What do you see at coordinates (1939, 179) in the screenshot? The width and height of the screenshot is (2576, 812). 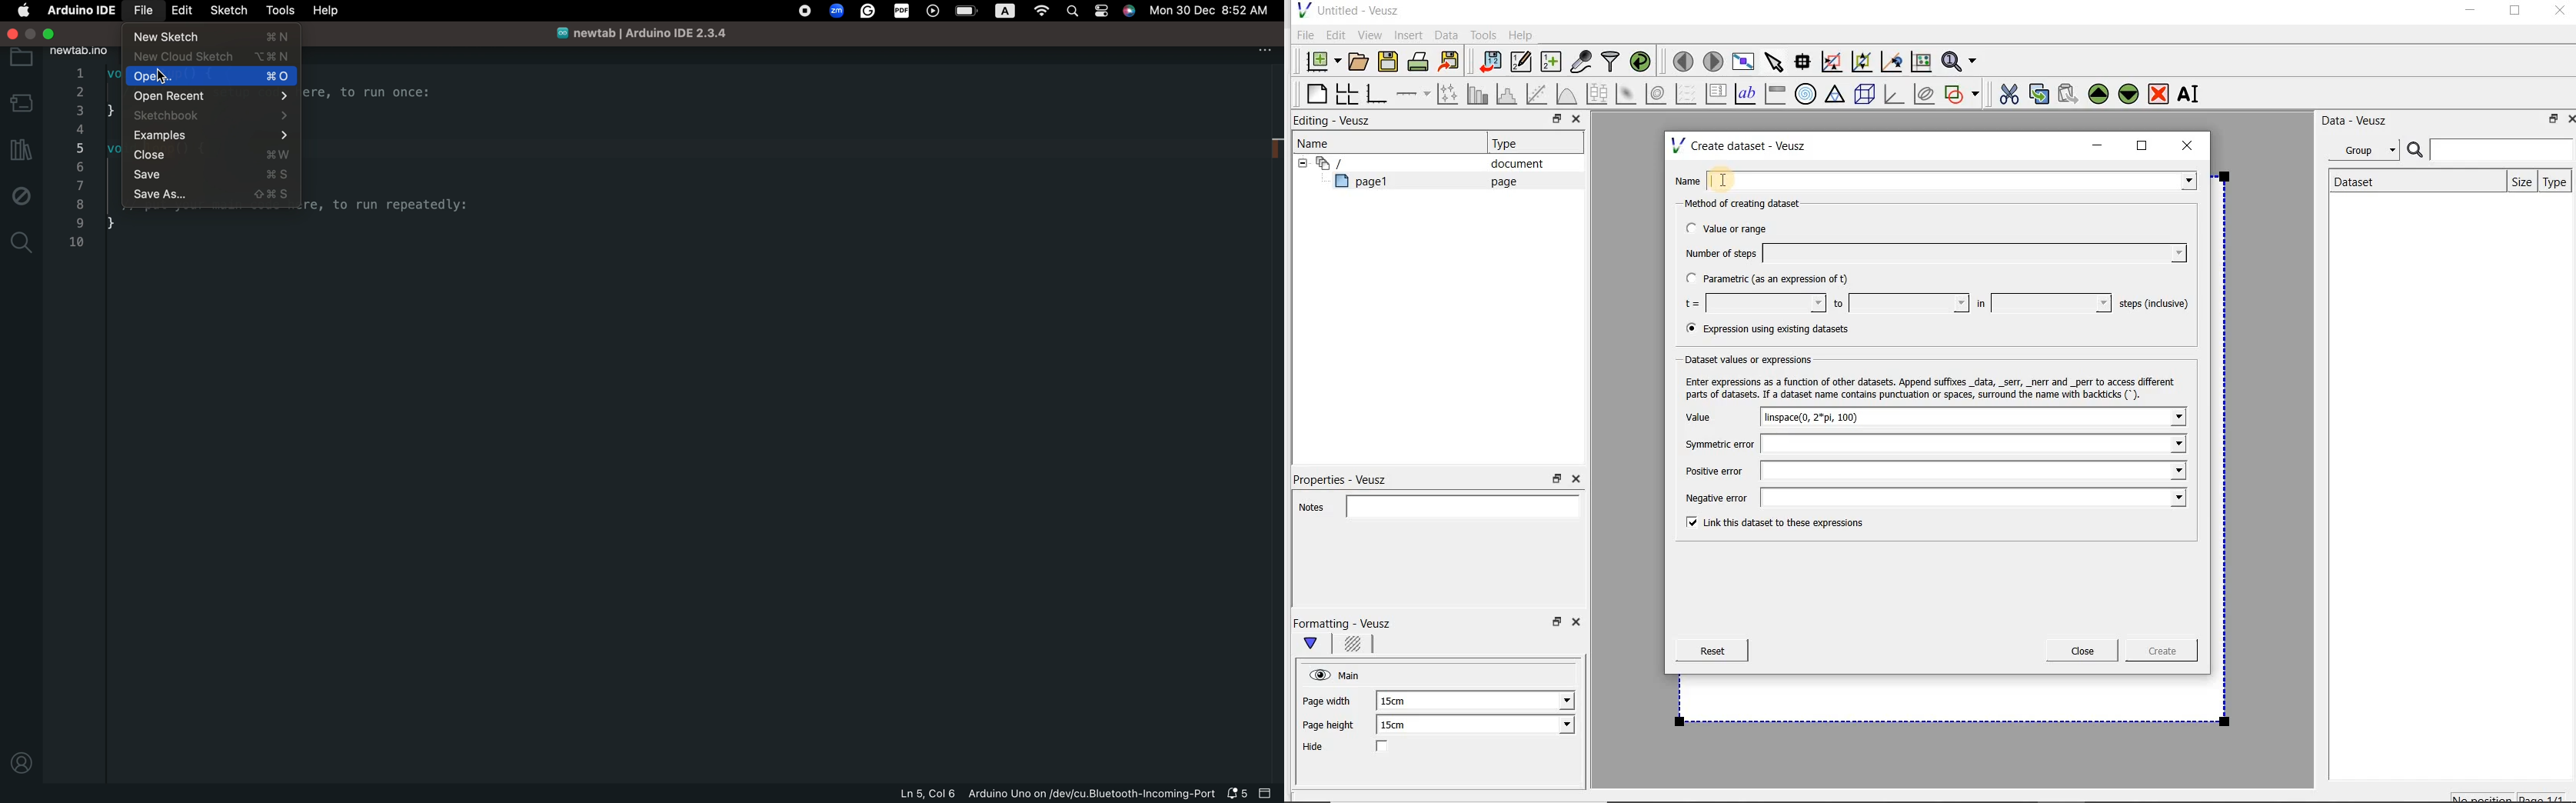 I see `Name` at bounding box center [1939, 179].